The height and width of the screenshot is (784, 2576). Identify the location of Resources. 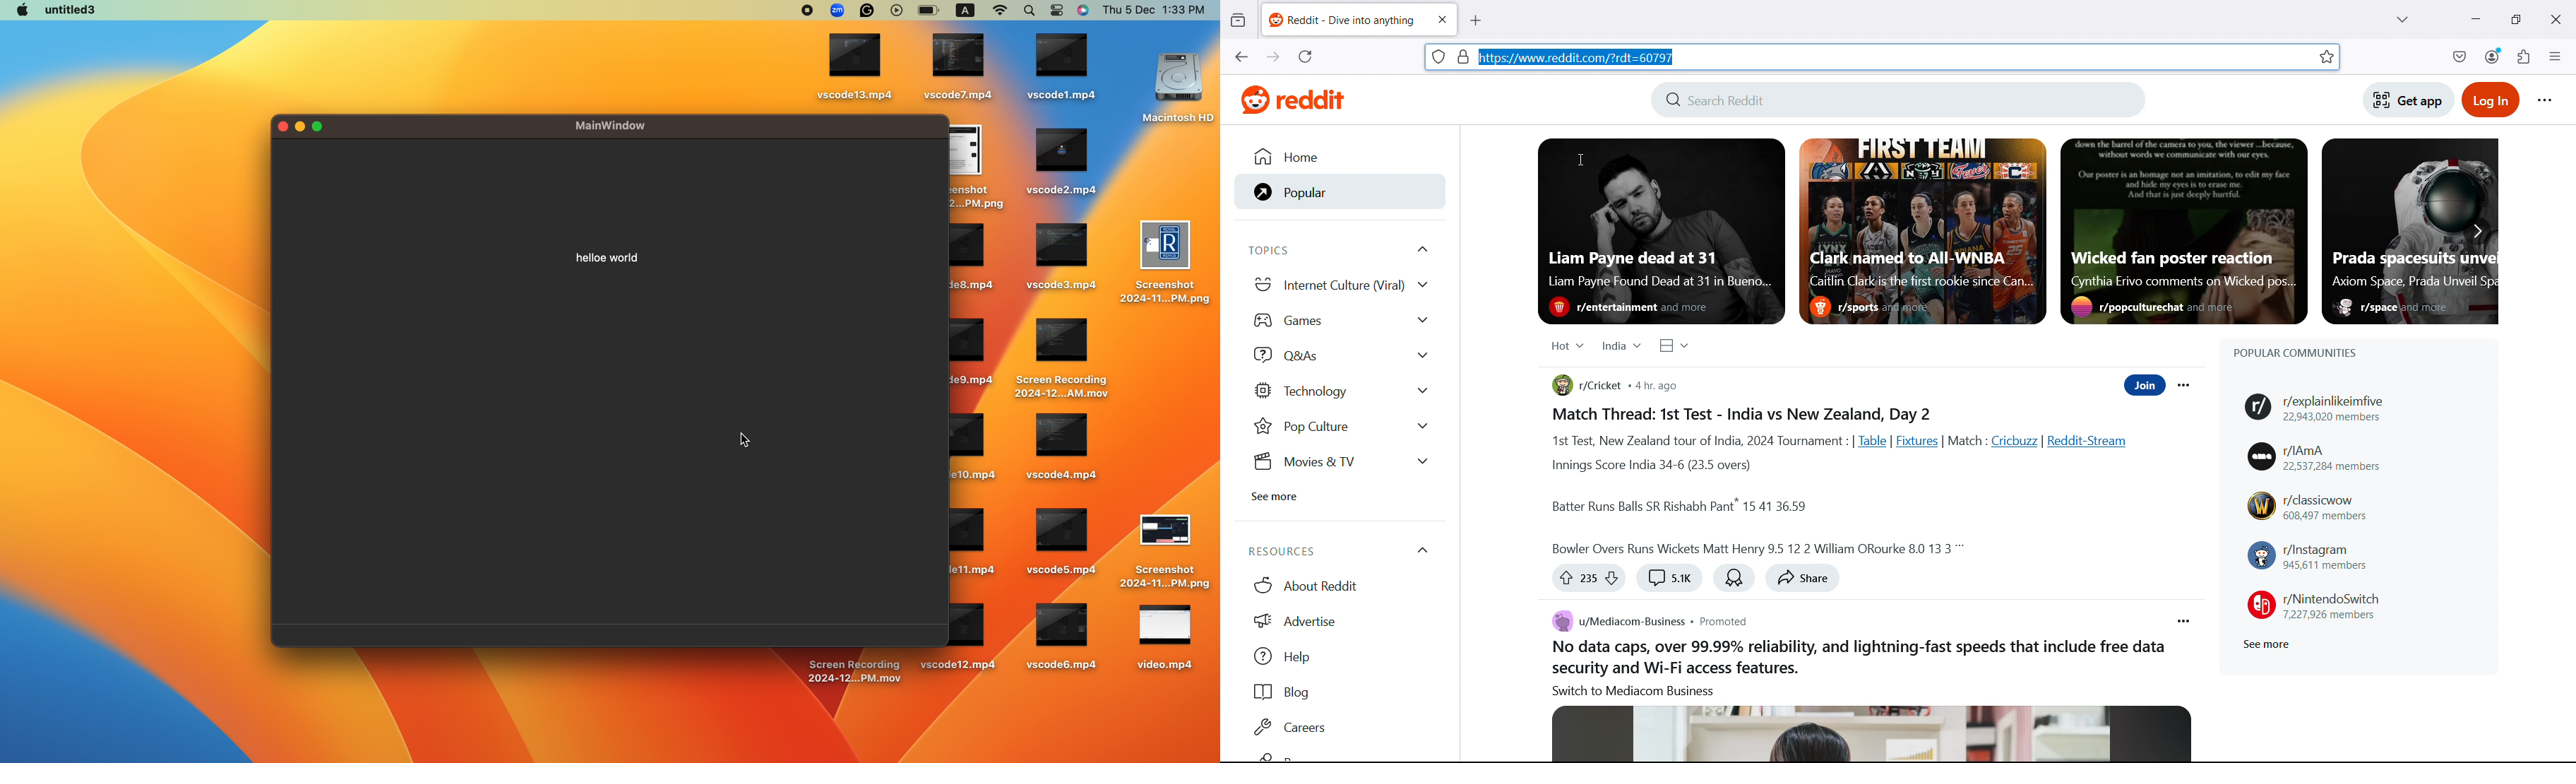
(1336, 551).